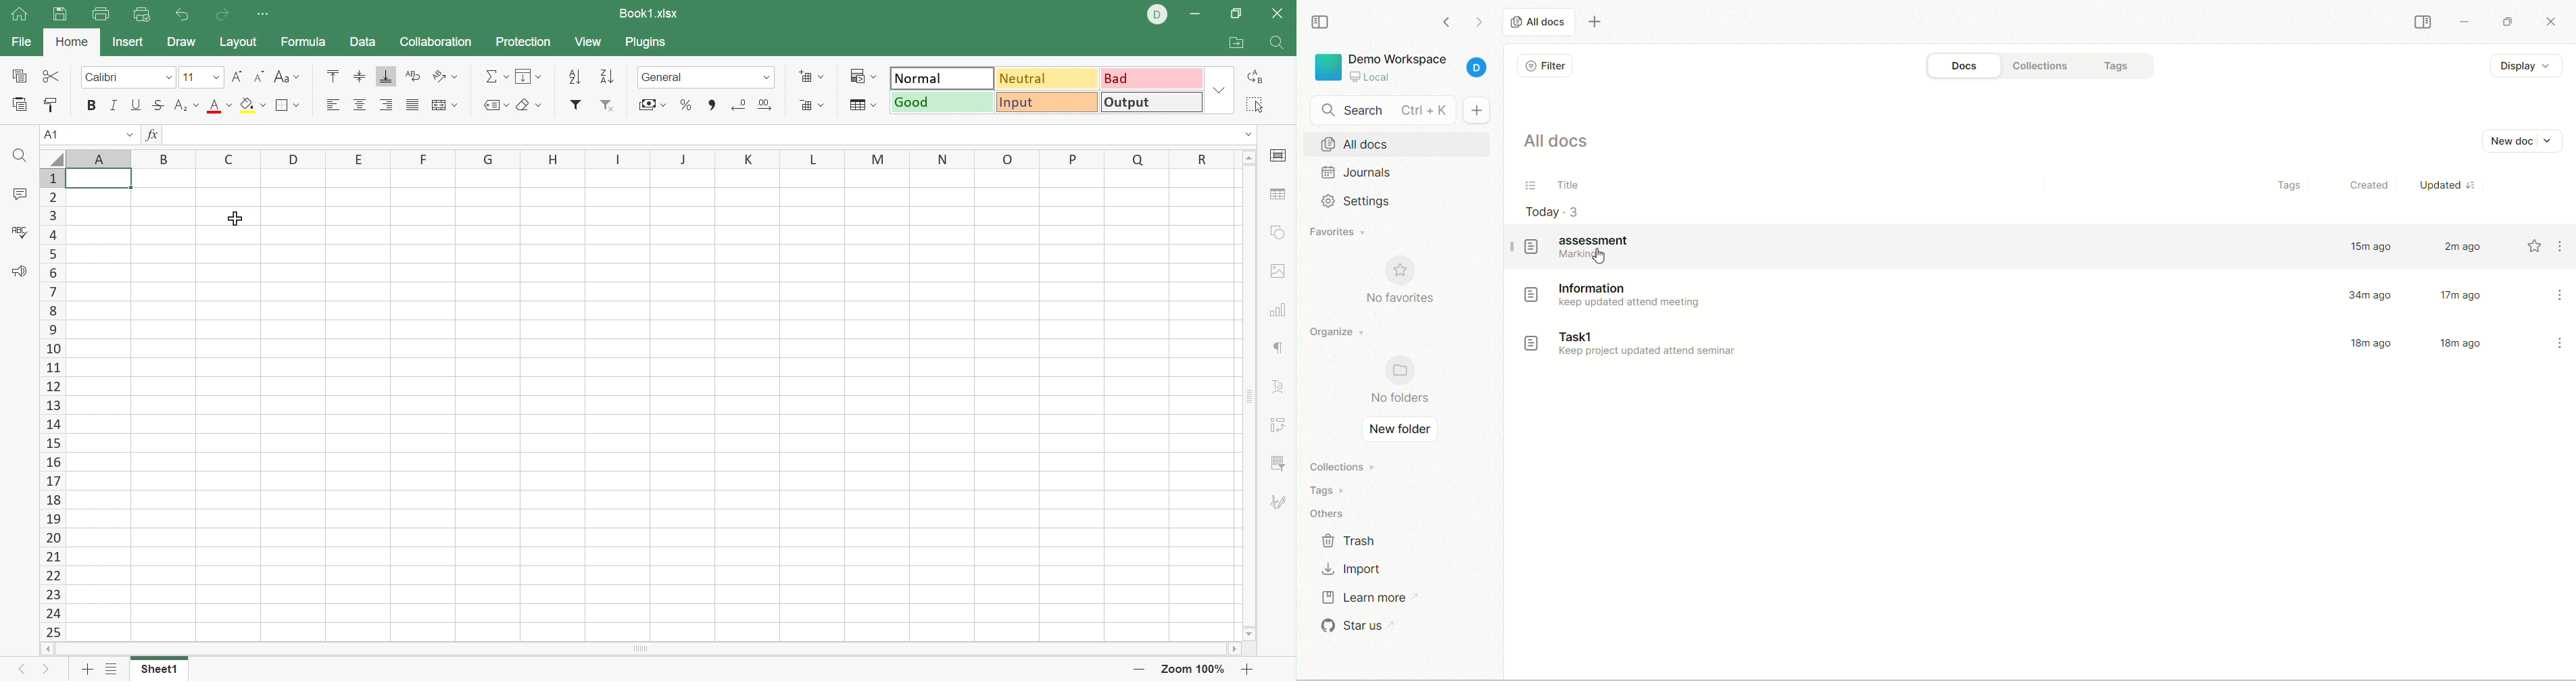 The width and height of the screenshot is (2576, 700). What do you see at coordinates (360, 106) in the screenshot?
I see `Align Center` at bounding box center [360, 106].